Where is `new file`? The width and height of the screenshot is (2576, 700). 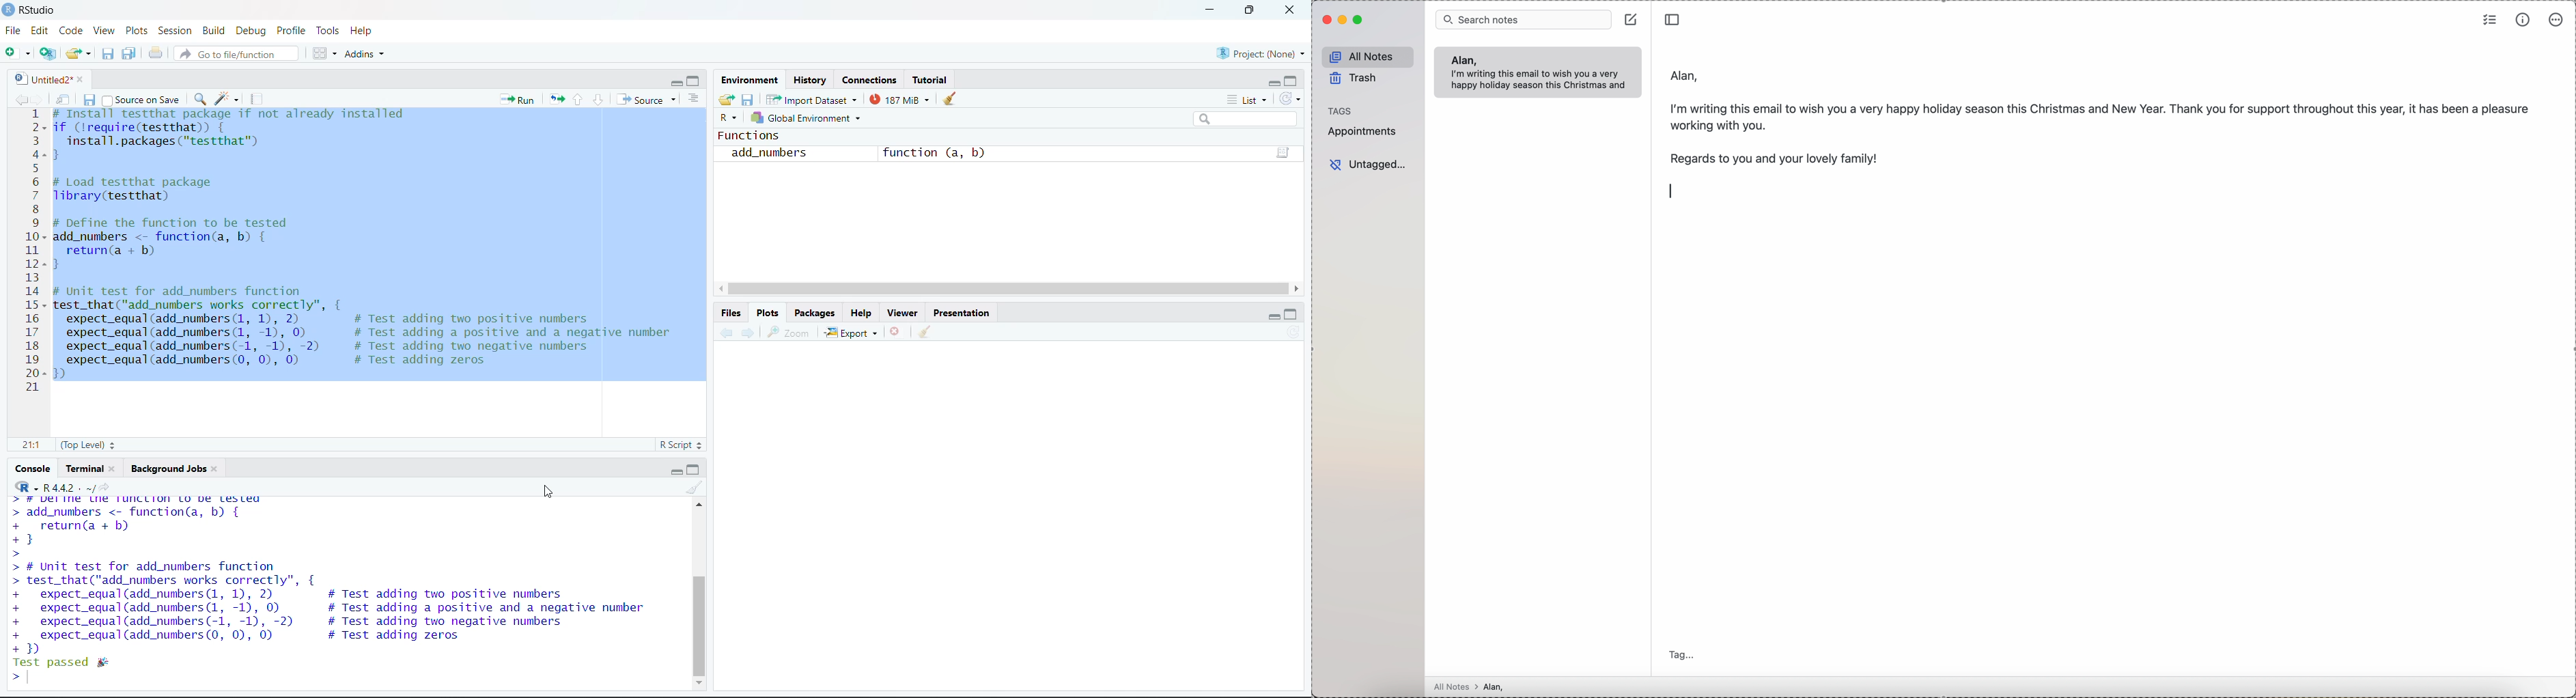
new file is located at coordinates (17, 53).